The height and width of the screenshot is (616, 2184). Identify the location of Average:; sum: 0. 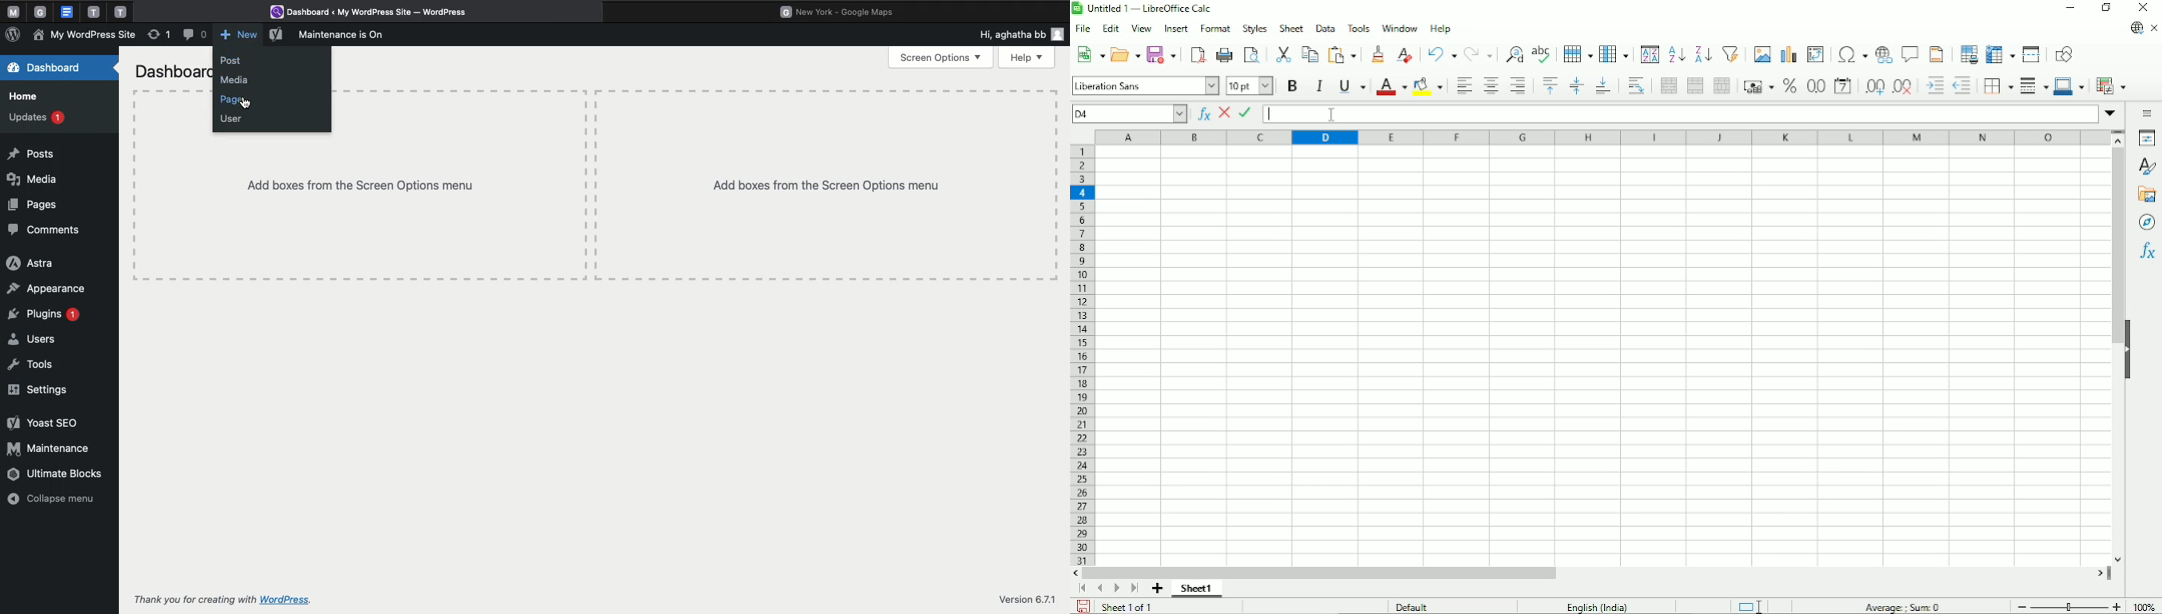
(1902, 606).